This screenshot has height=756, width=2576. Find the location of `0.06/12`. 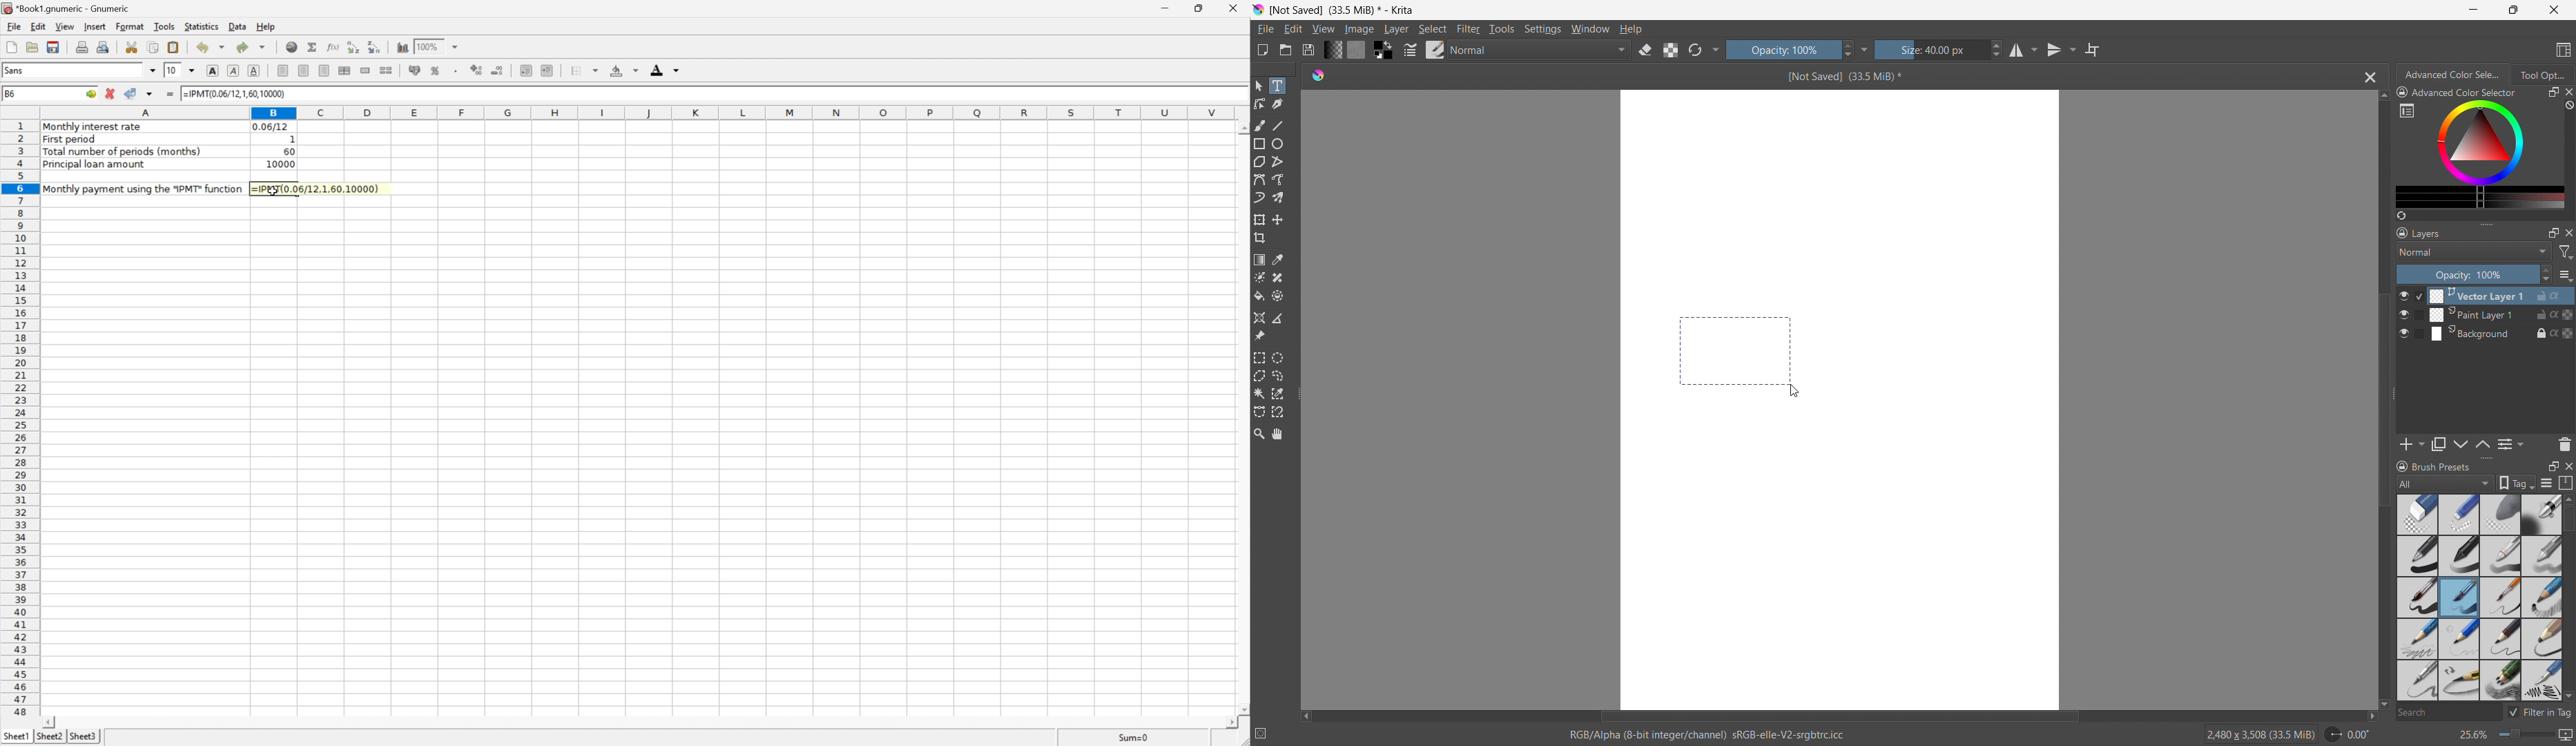

0.06/12 is located at coordinates (271, 126).